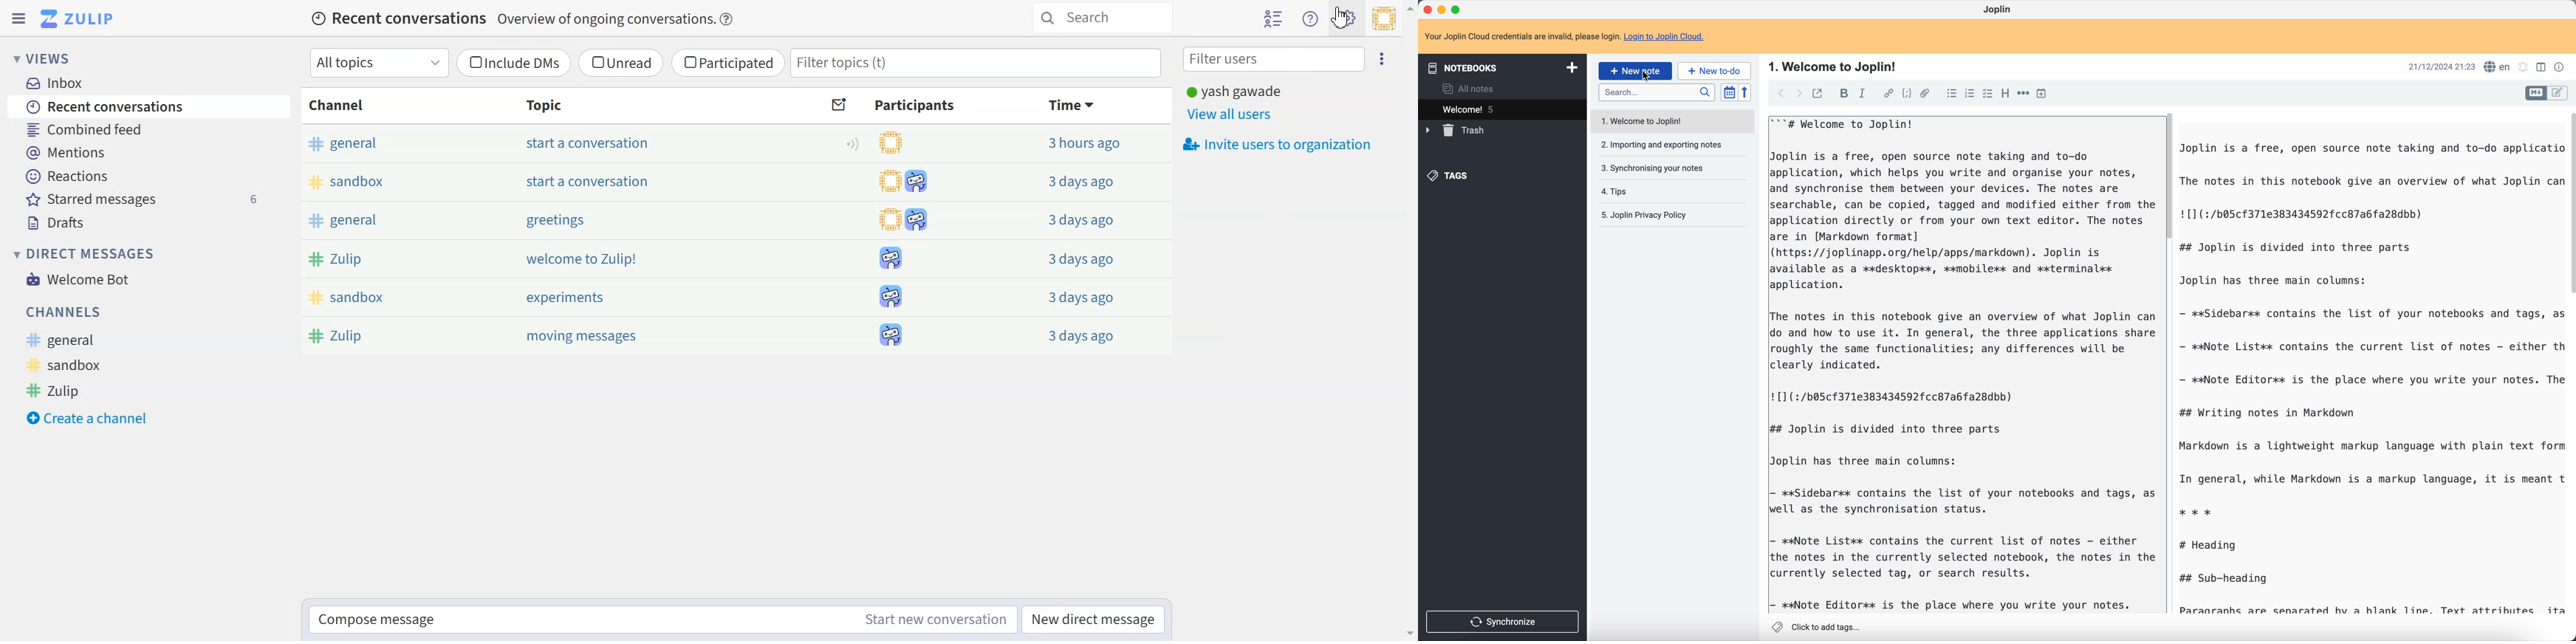 Image resolution: width=2576 pixels, height=644 pixels. I want to click on start a conversation, so click(592, 143).